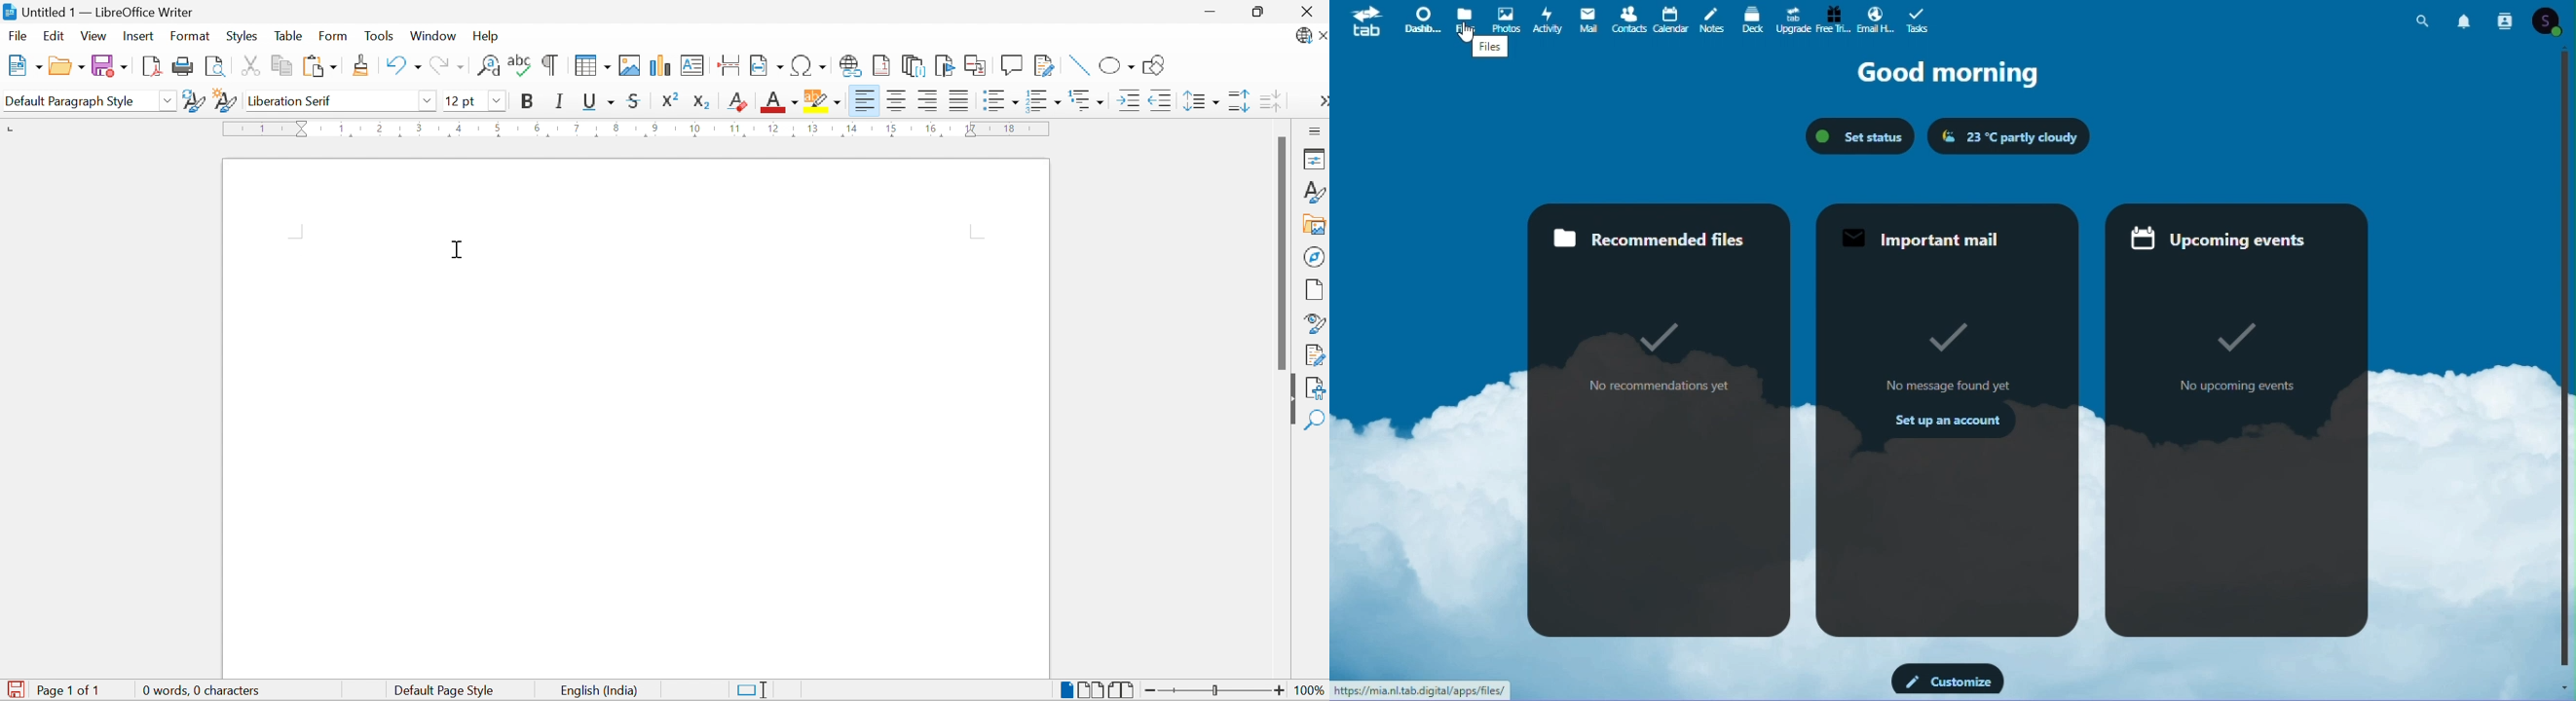 The width and height of the screenshot is (2576, 728). What do you see at coordinates (1260, 15) in the screenshot?
I see `Restore Size` at bounding box center [1260, 15].